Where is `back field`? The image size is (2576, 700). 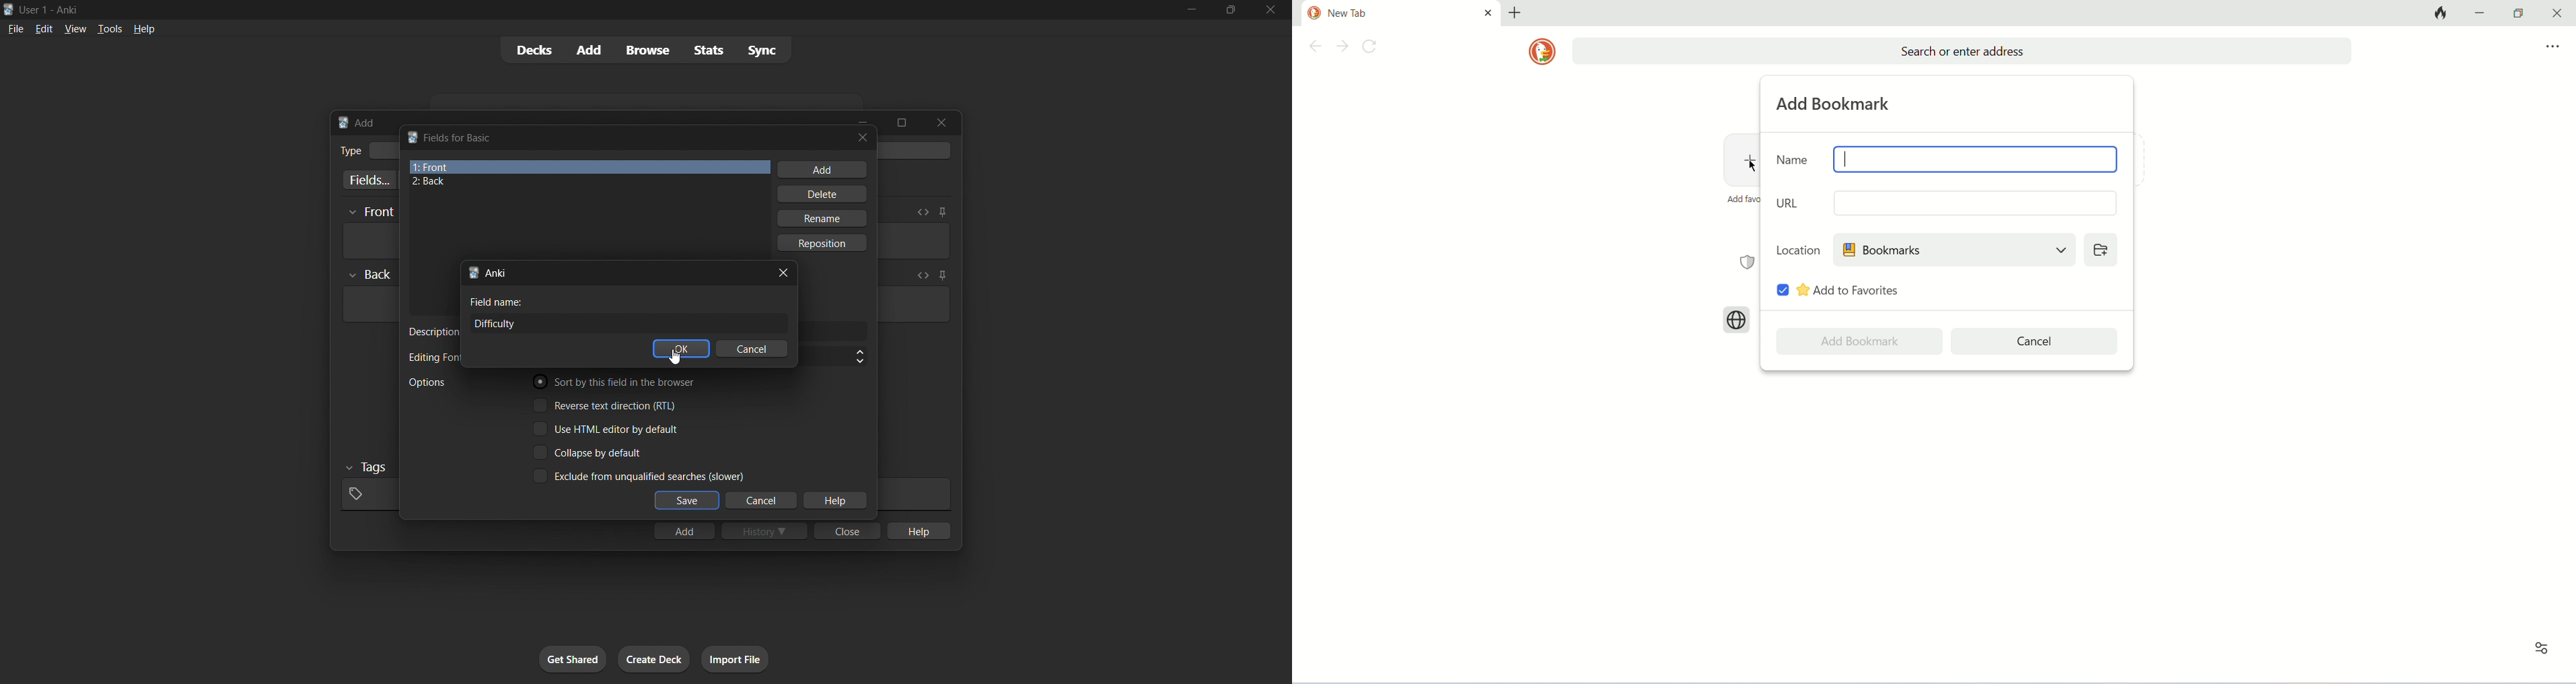 back field is located at coordinates (584, 182).